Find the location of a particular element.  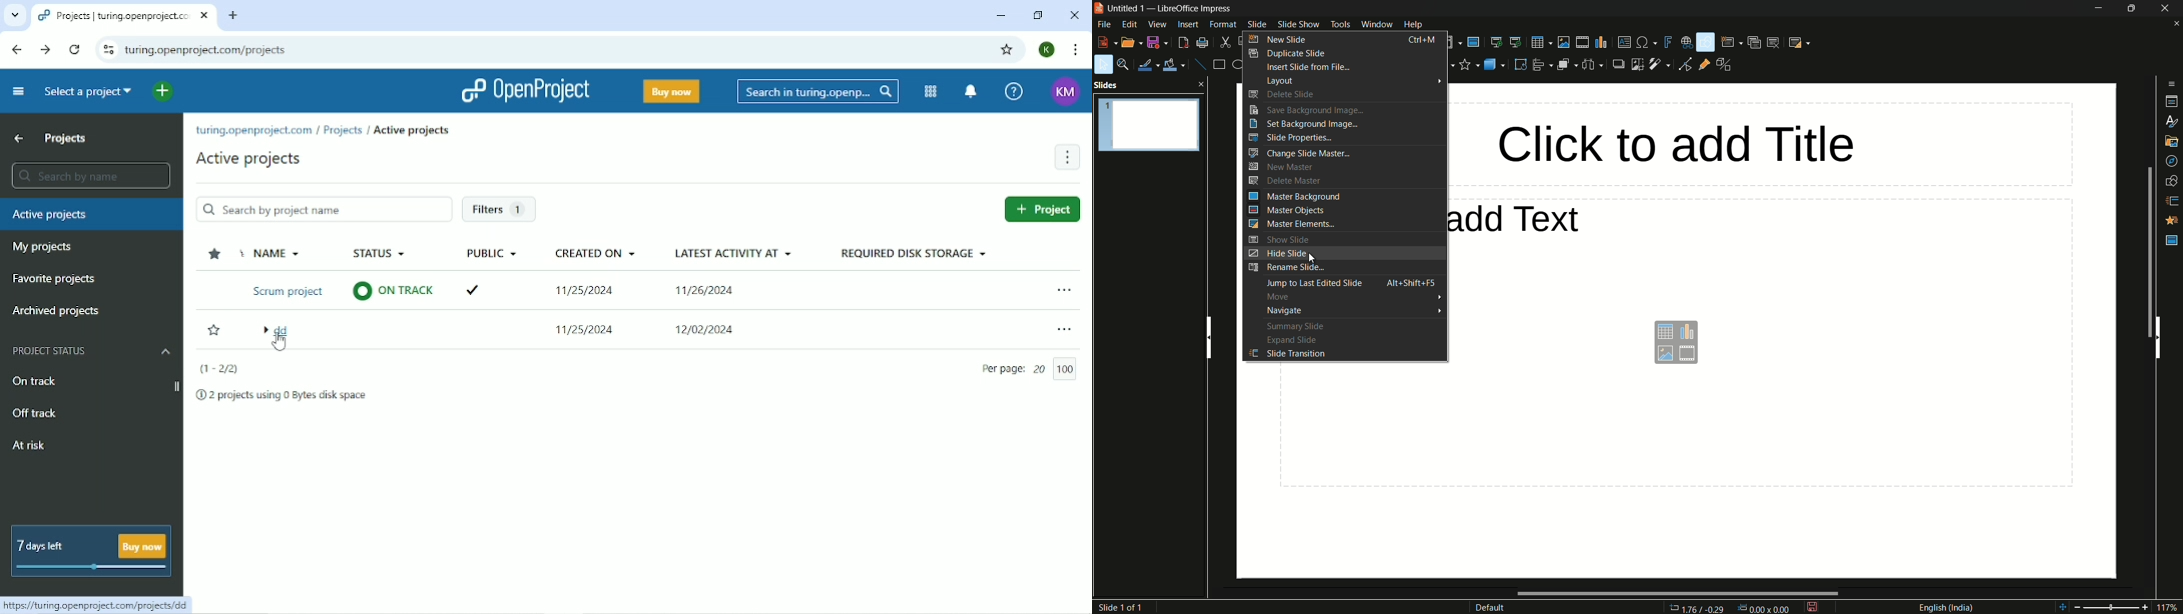

insert audio and video is located at coordinates (1688, 355).